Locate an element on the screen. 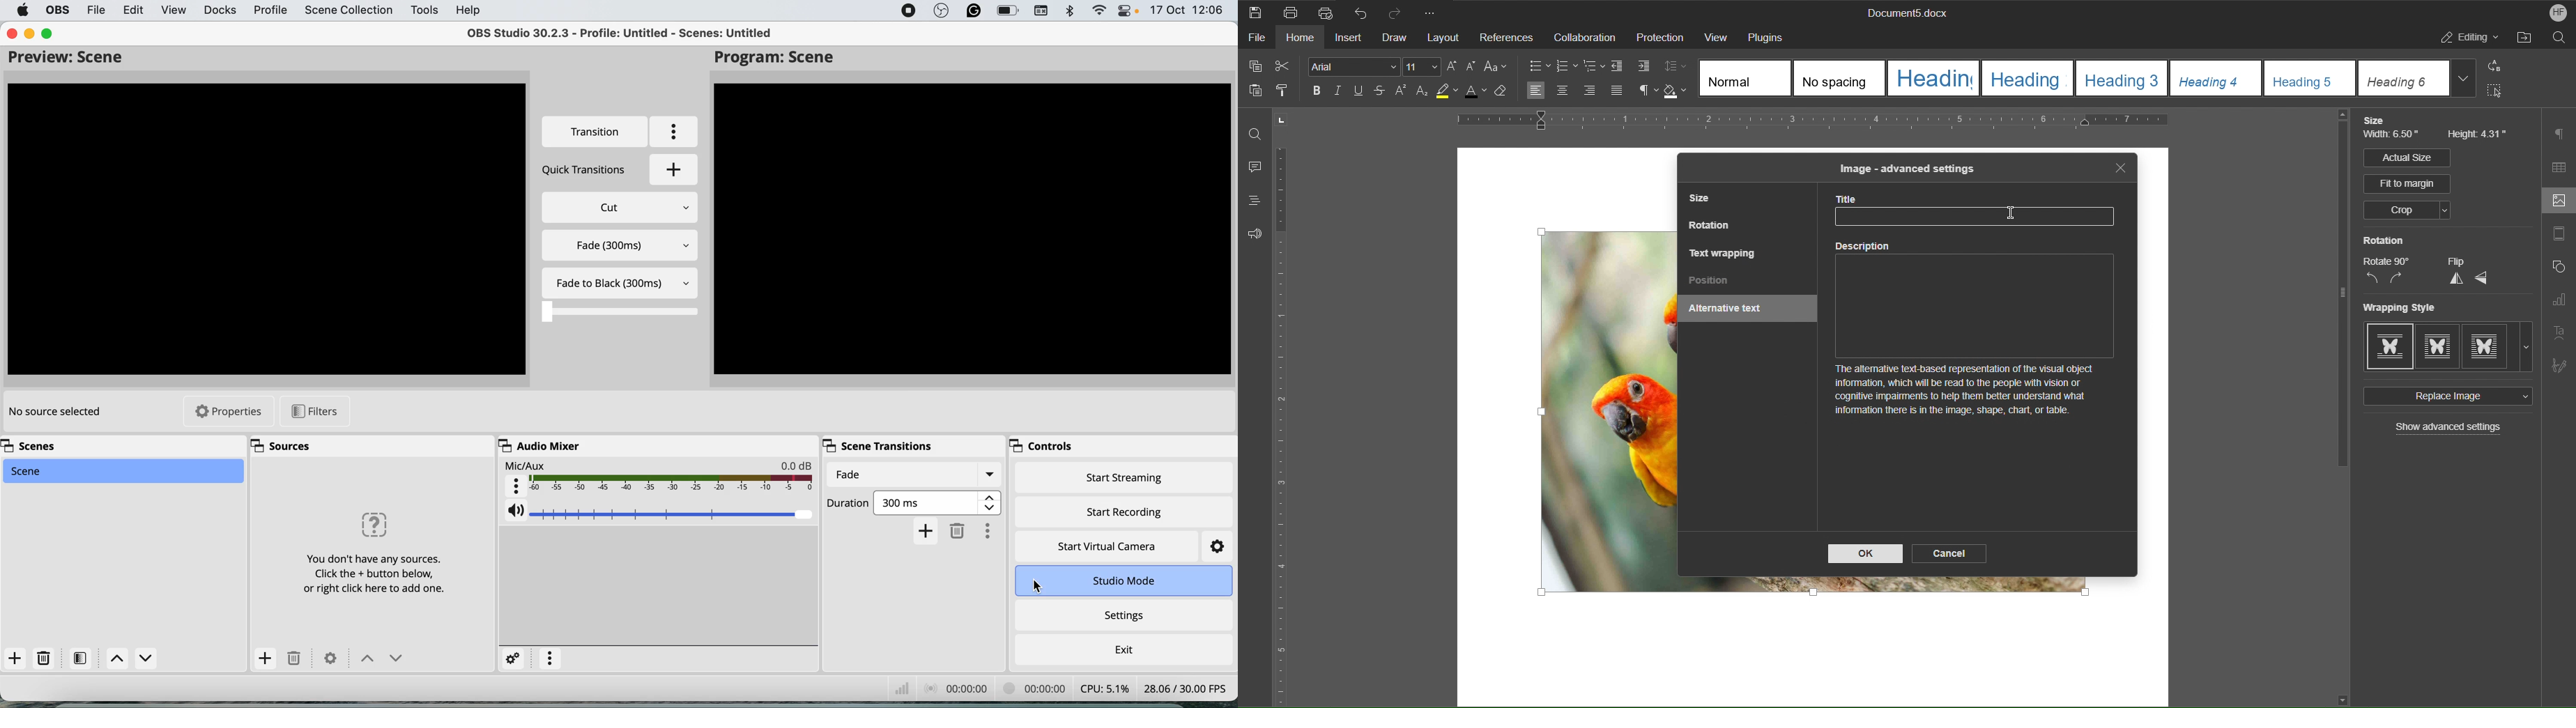 This screenshot has height=728, width=2576. Superscript is located at coordinates (1401, 93).